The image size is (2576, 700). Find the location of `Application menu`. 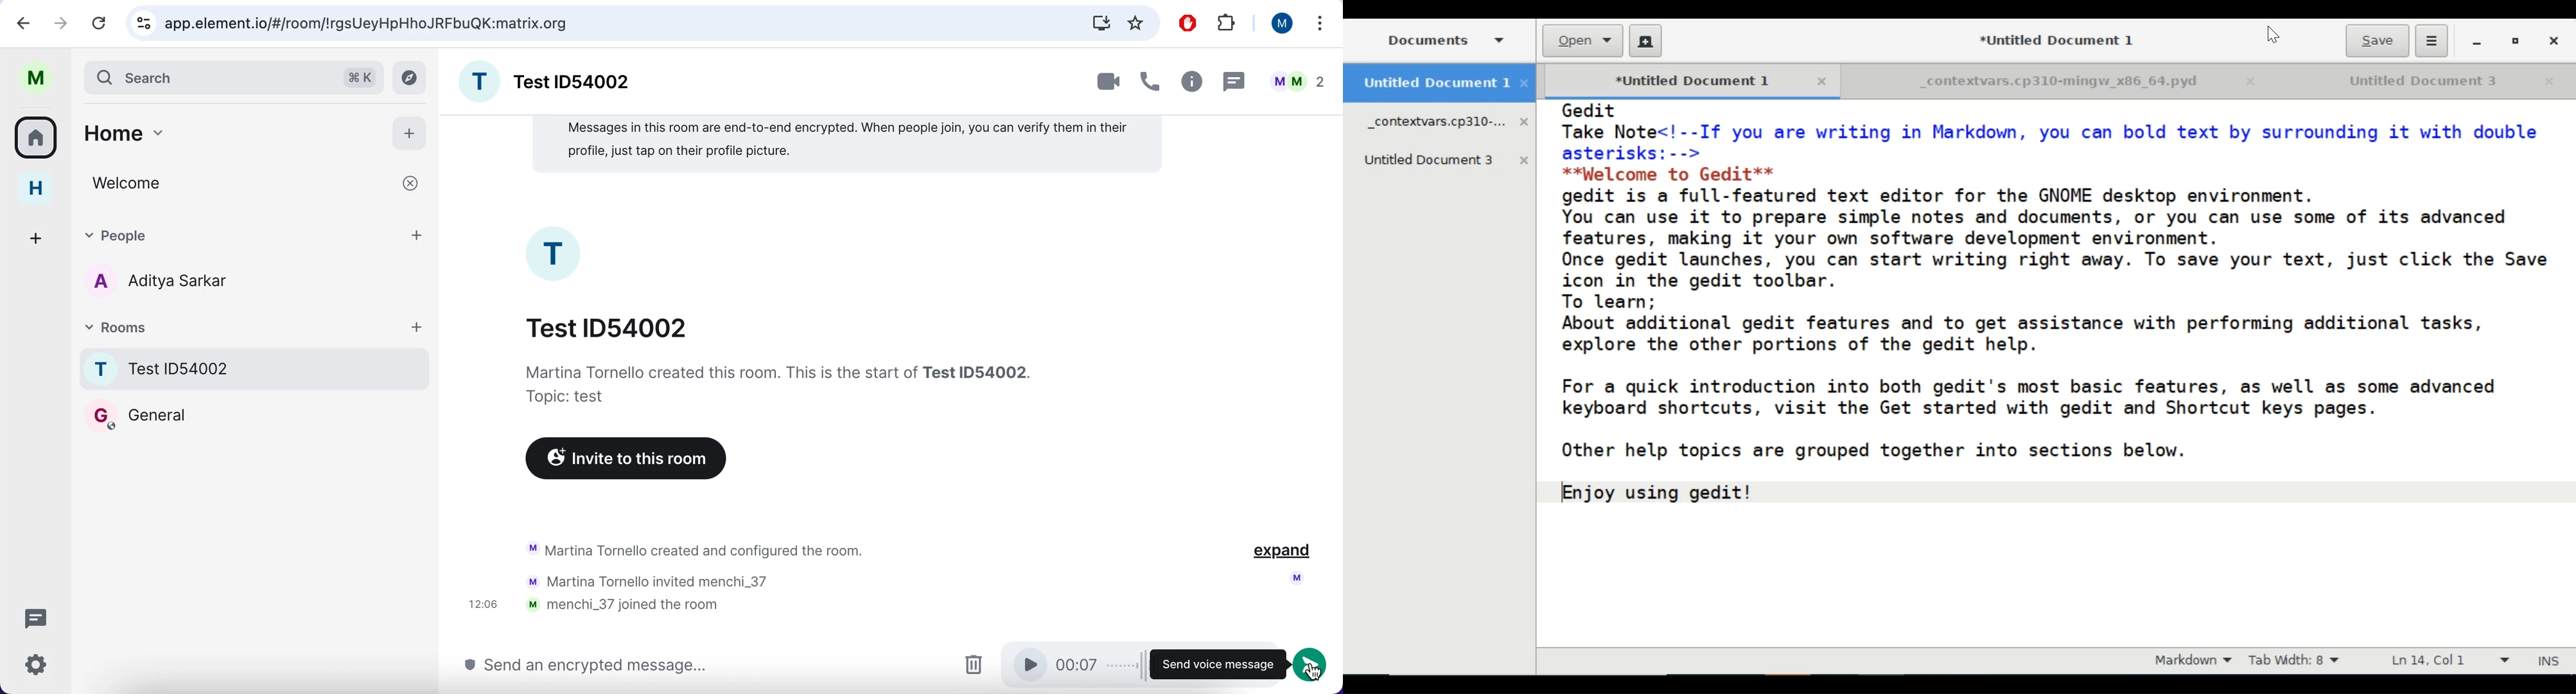

Application menu is located at coordinates (2431, 40).